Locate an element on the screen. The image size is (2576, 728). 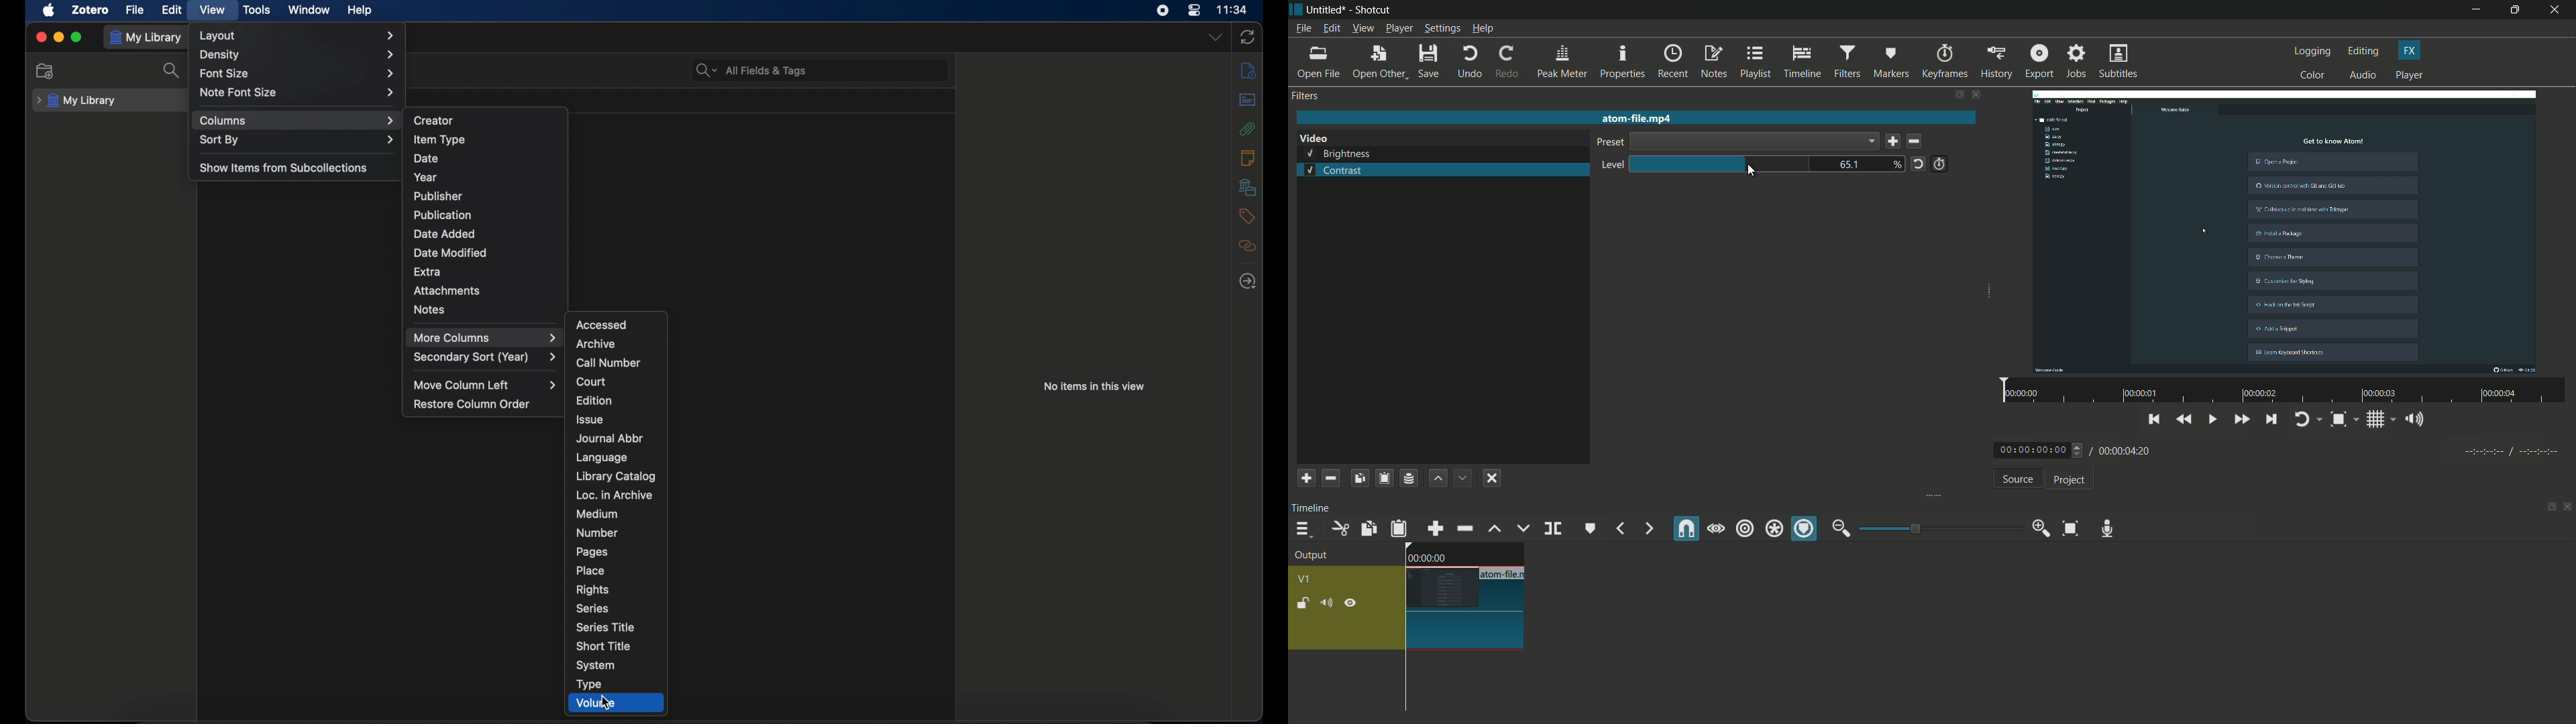
date is located at coordinates (427, 158).